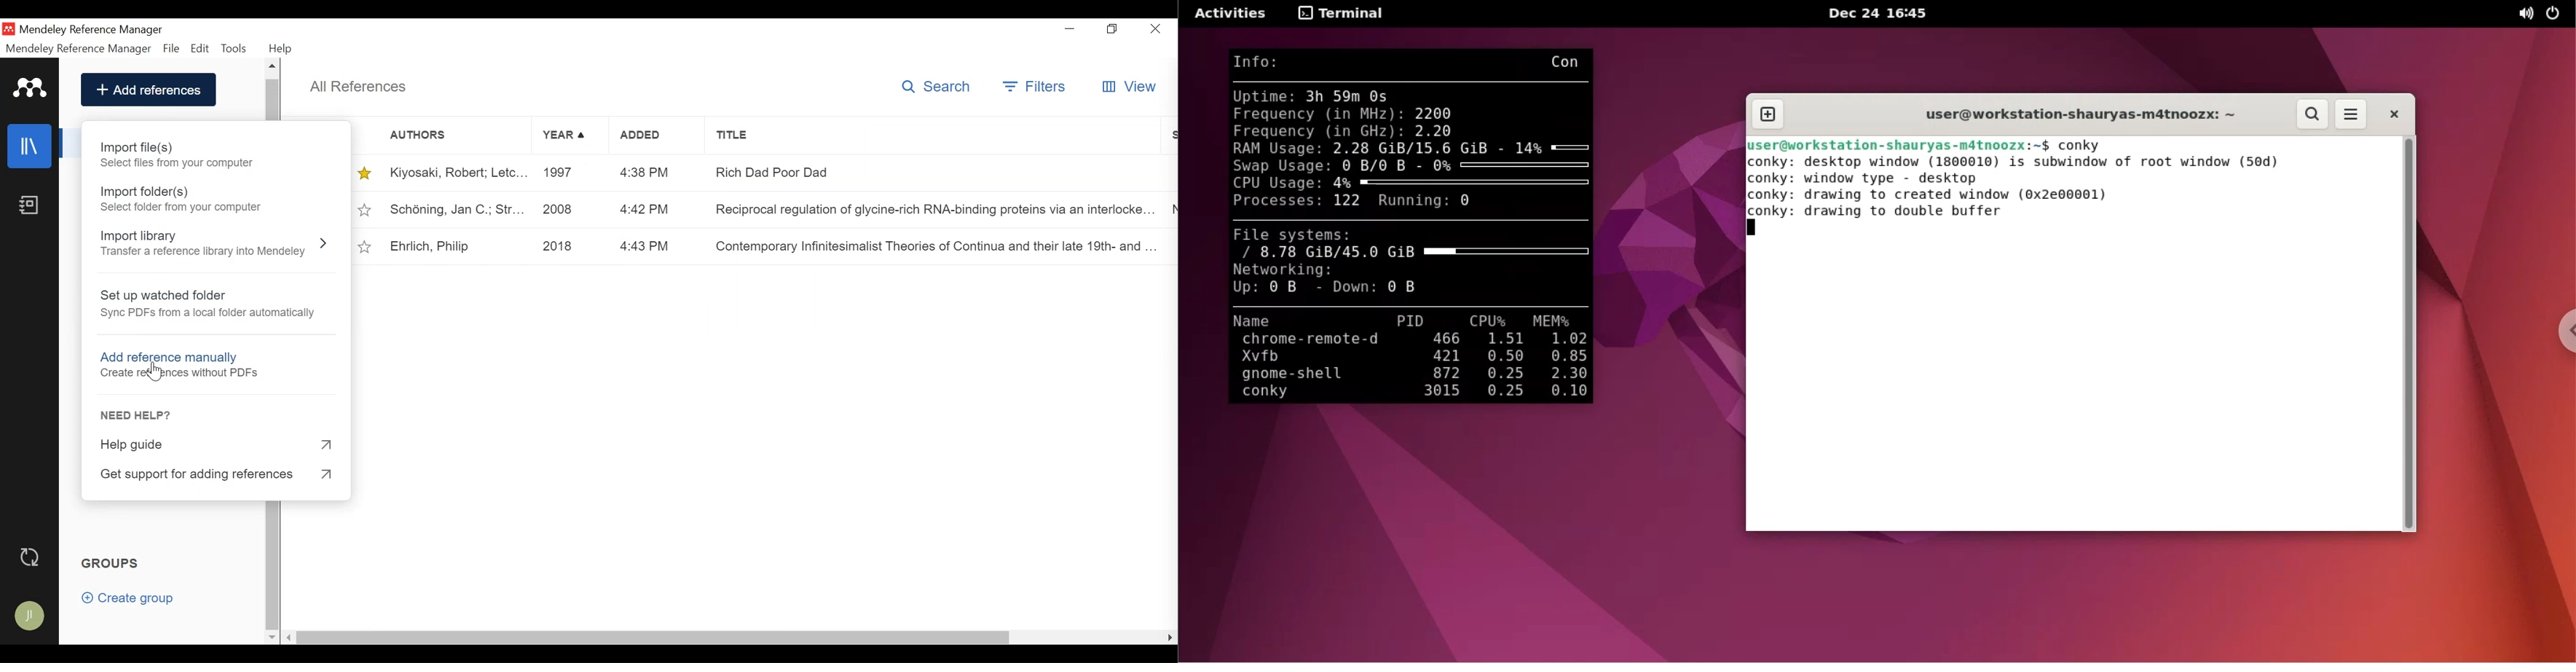  What do you see at coordinates (207, 312) in the screenshot?
I see `Sync PDF from local folder` at bounding box center [207, 312].